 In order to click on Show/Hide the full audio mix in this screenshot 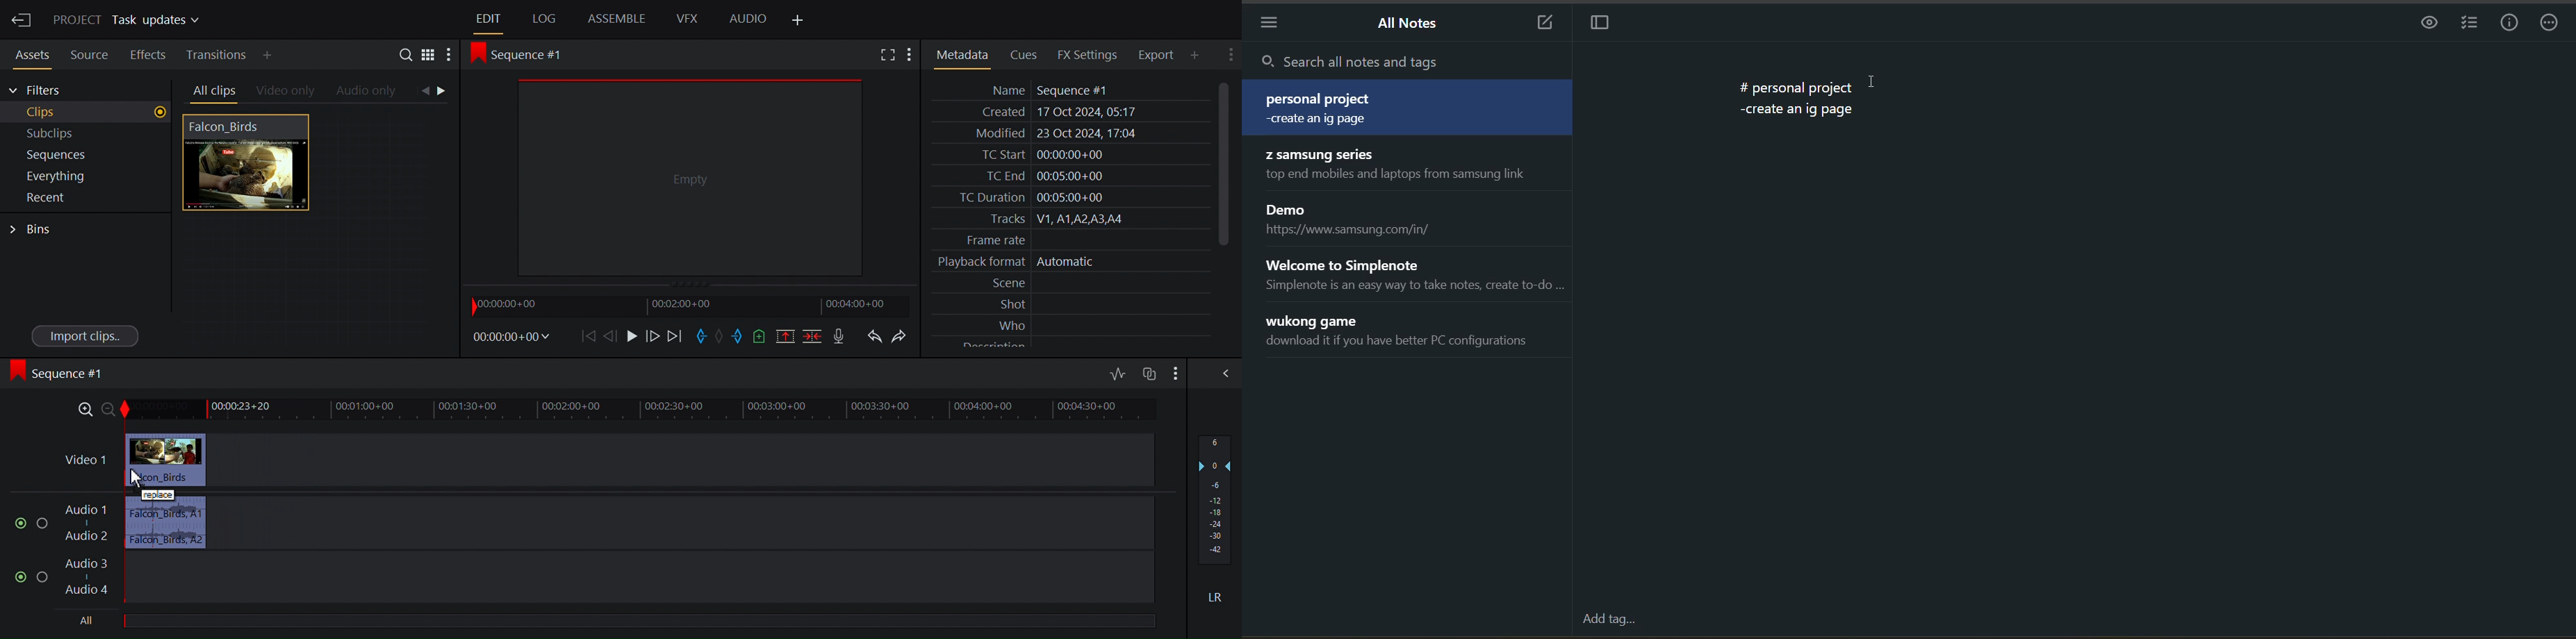, I will do `click(1224, 373)`.